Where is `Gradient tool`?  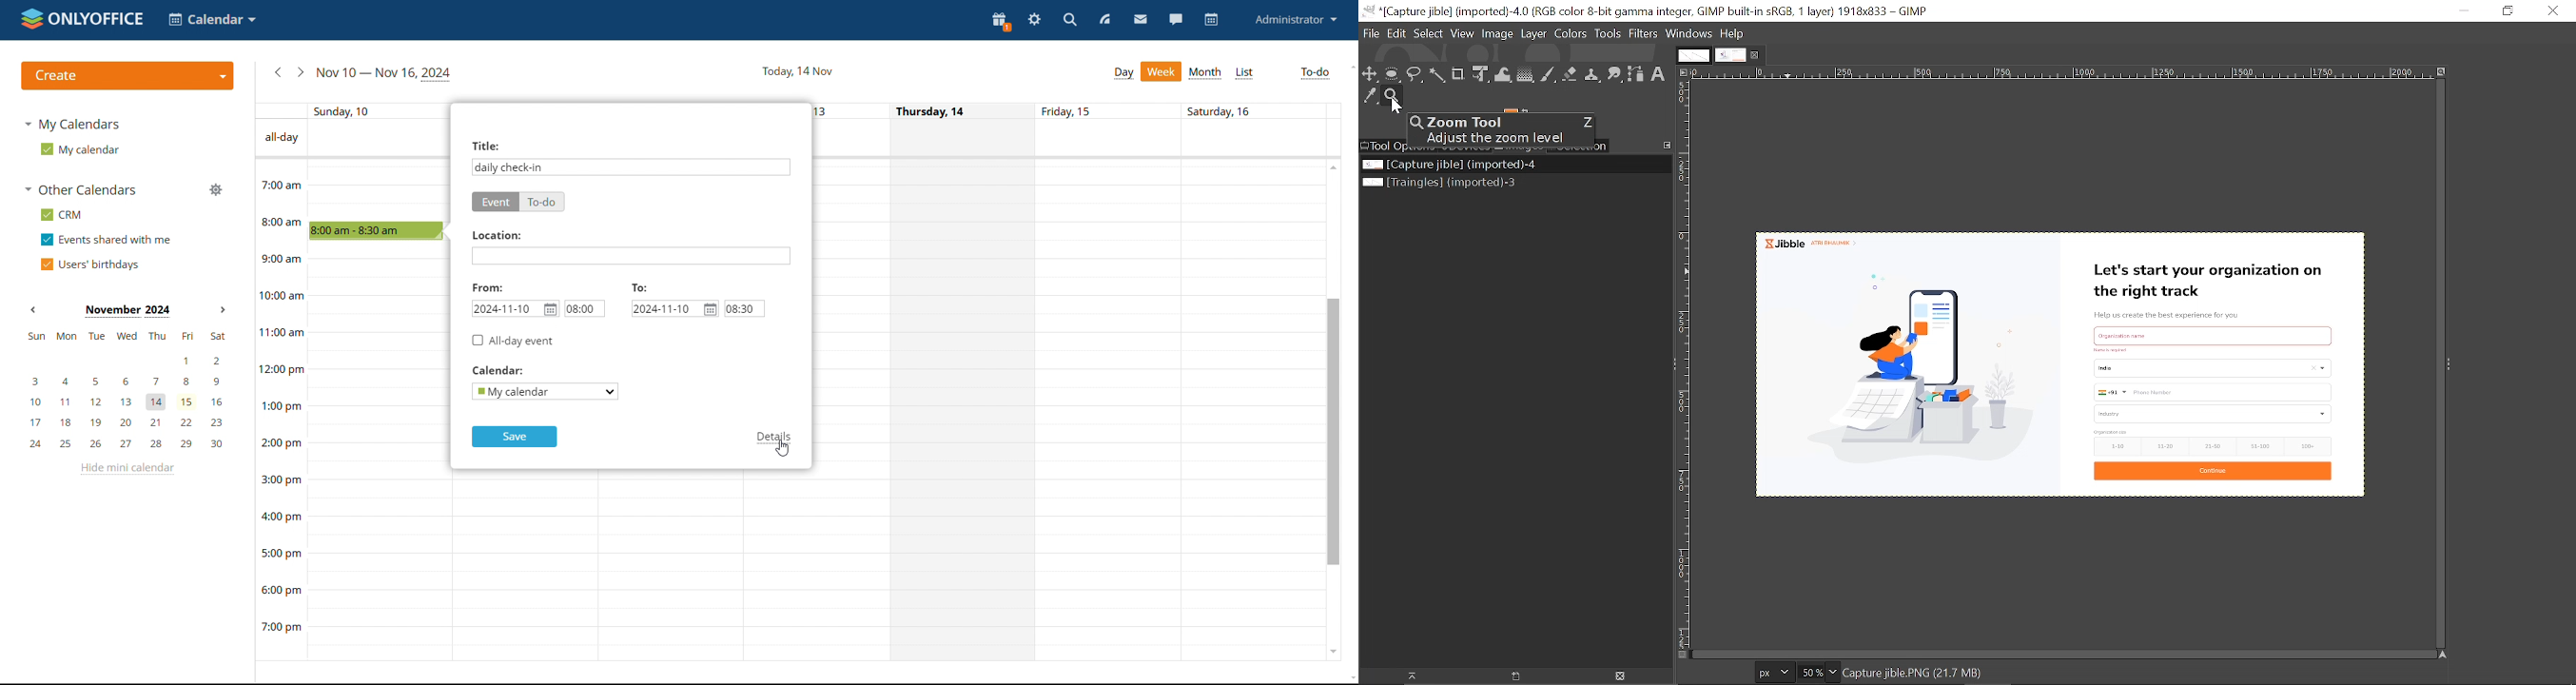
Gradient tool is located at coordinates (1528, 74).